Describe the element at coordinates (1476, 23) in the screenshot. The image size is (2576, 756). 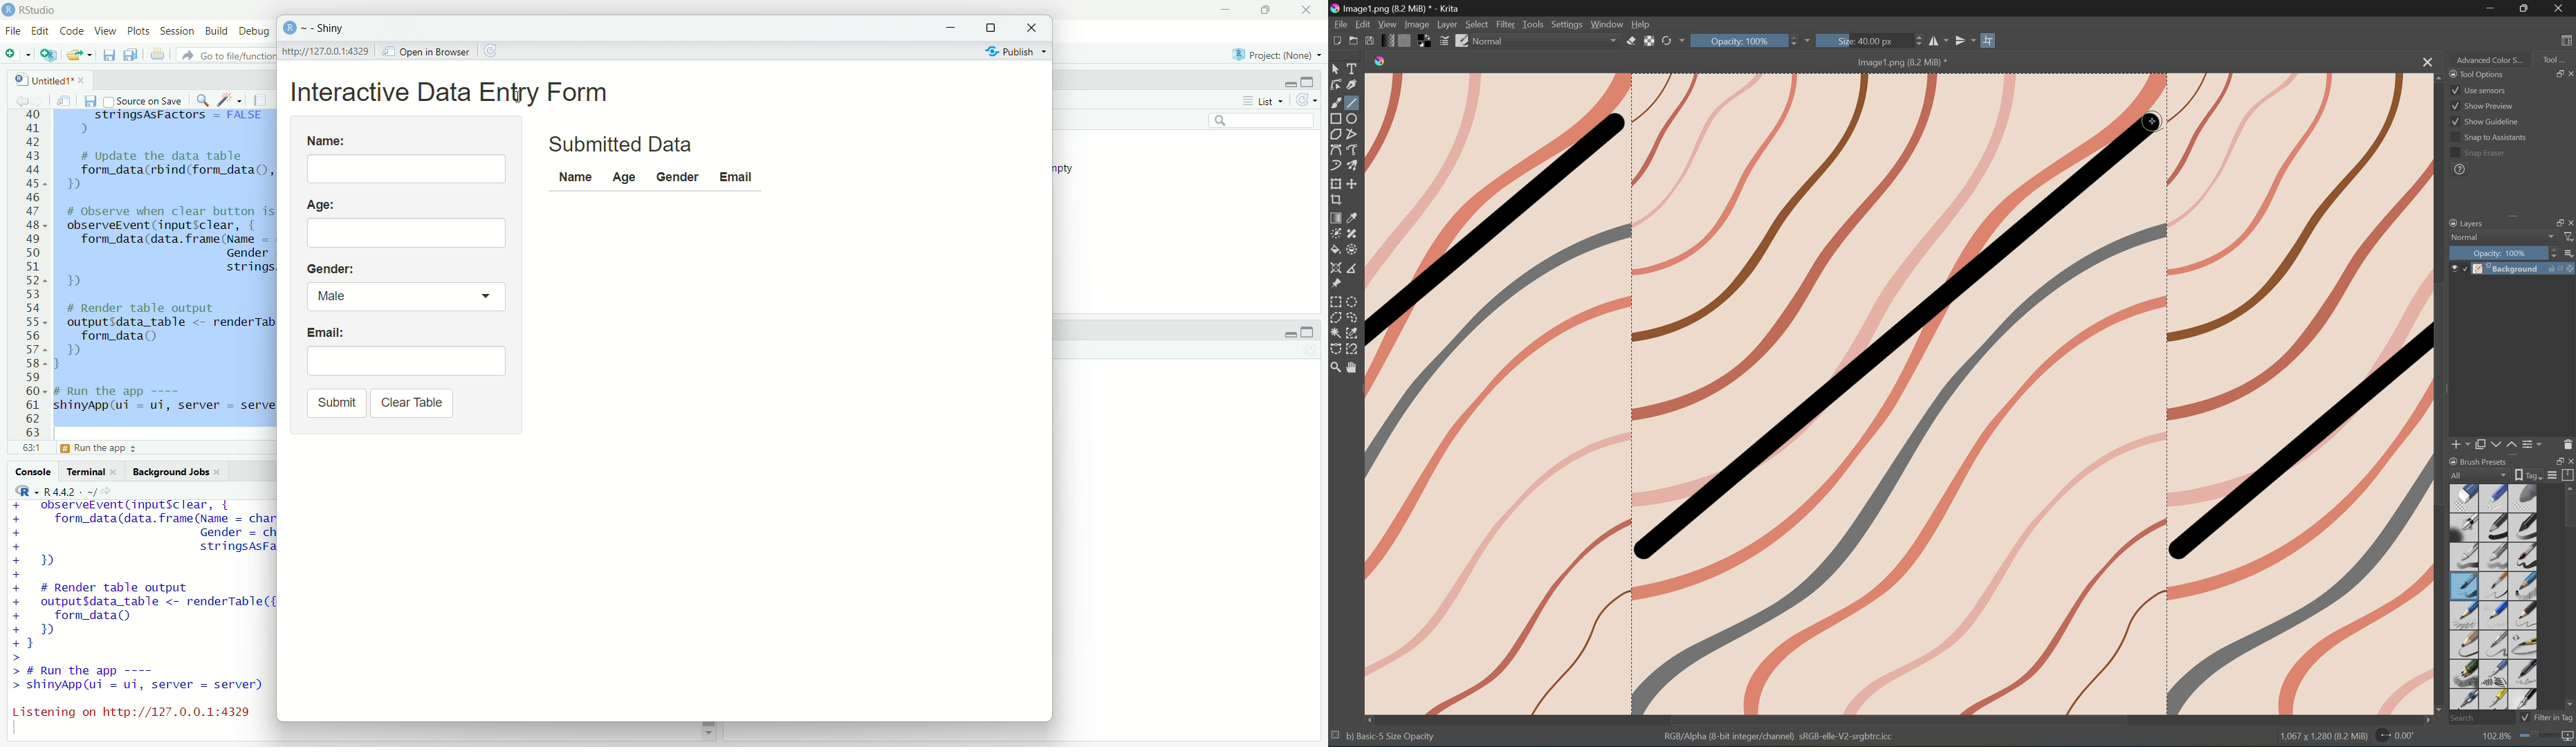
I see `Select` at that location.